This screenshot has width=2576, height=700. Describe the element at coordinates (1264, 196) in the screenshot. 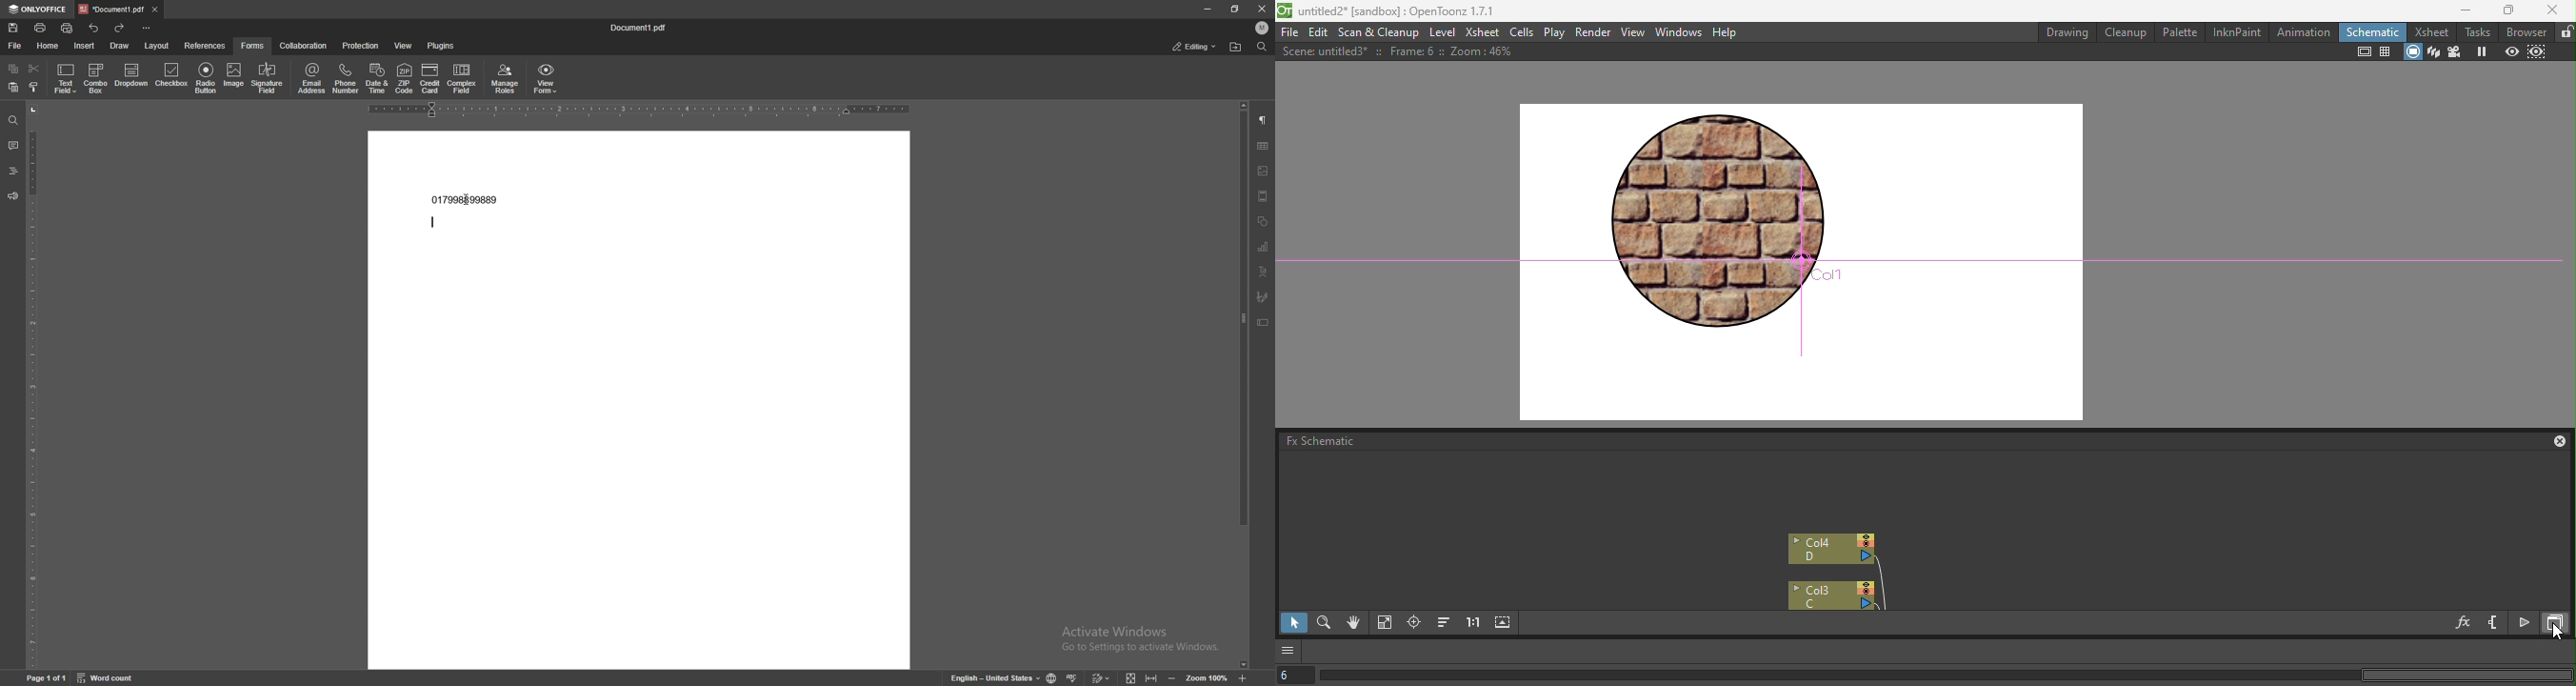

I see `header and footer` at that location.